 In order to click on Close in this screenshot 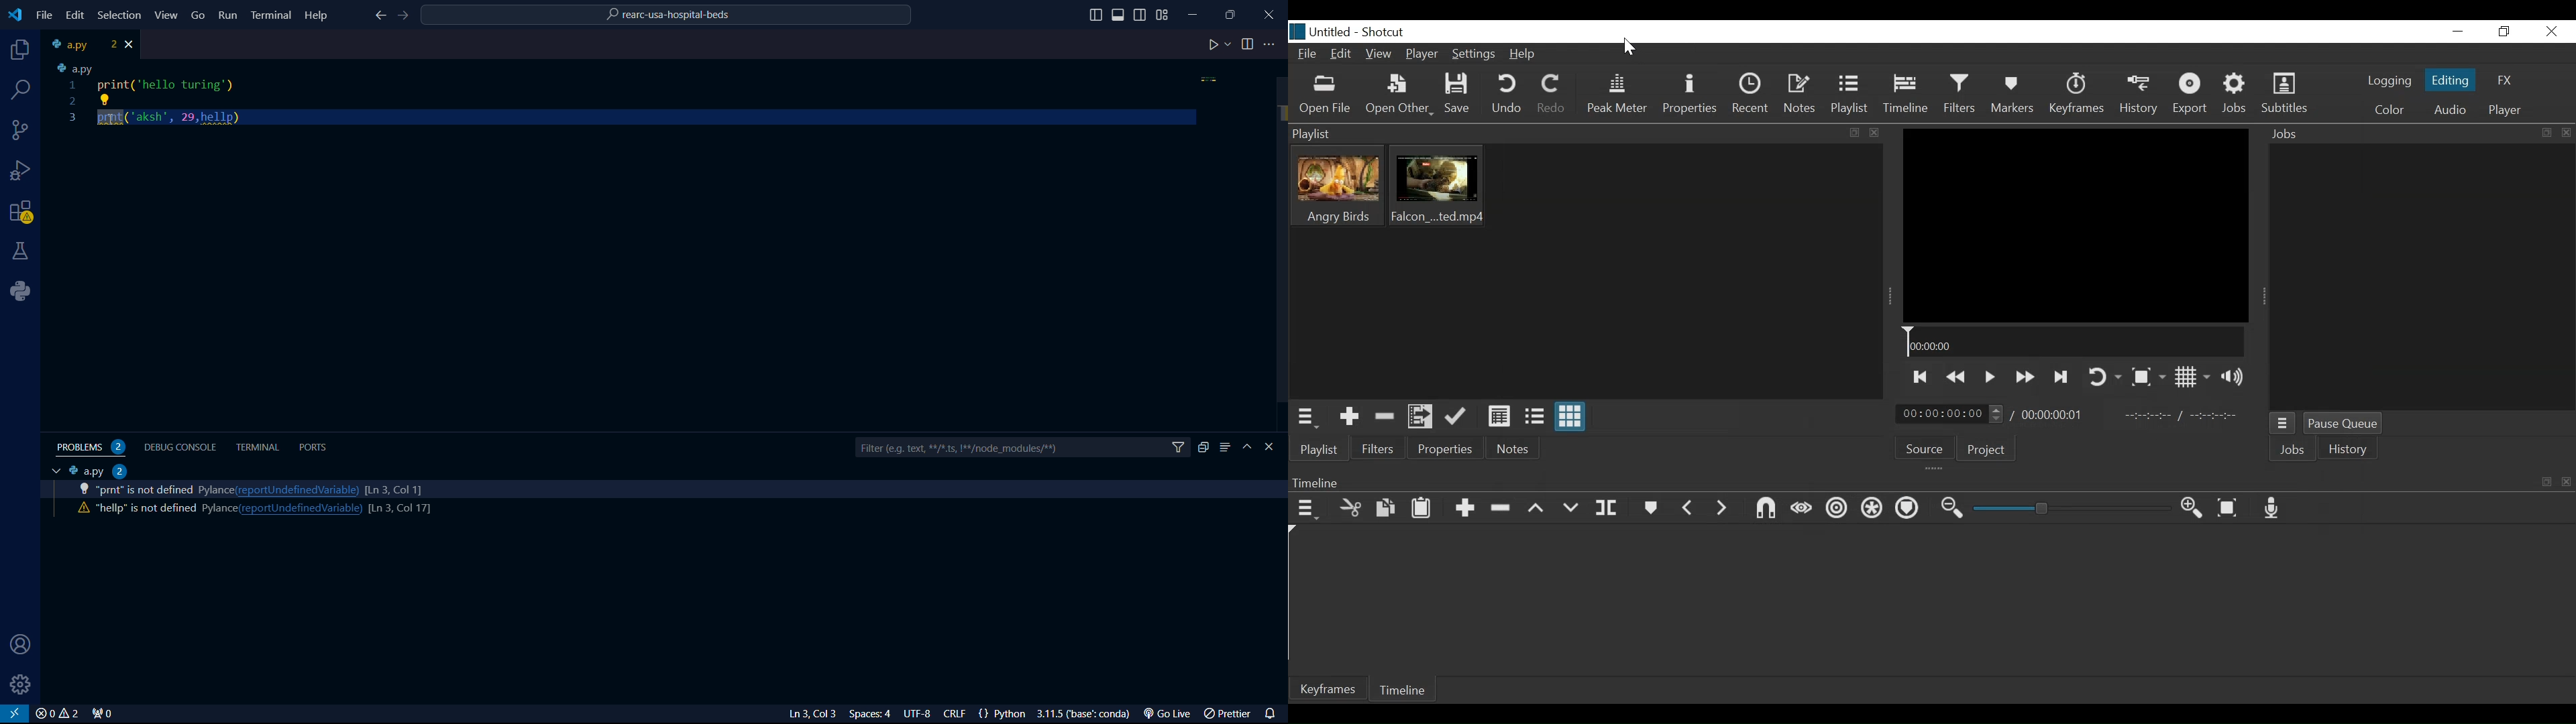, I will do `click(2549, 31)`.